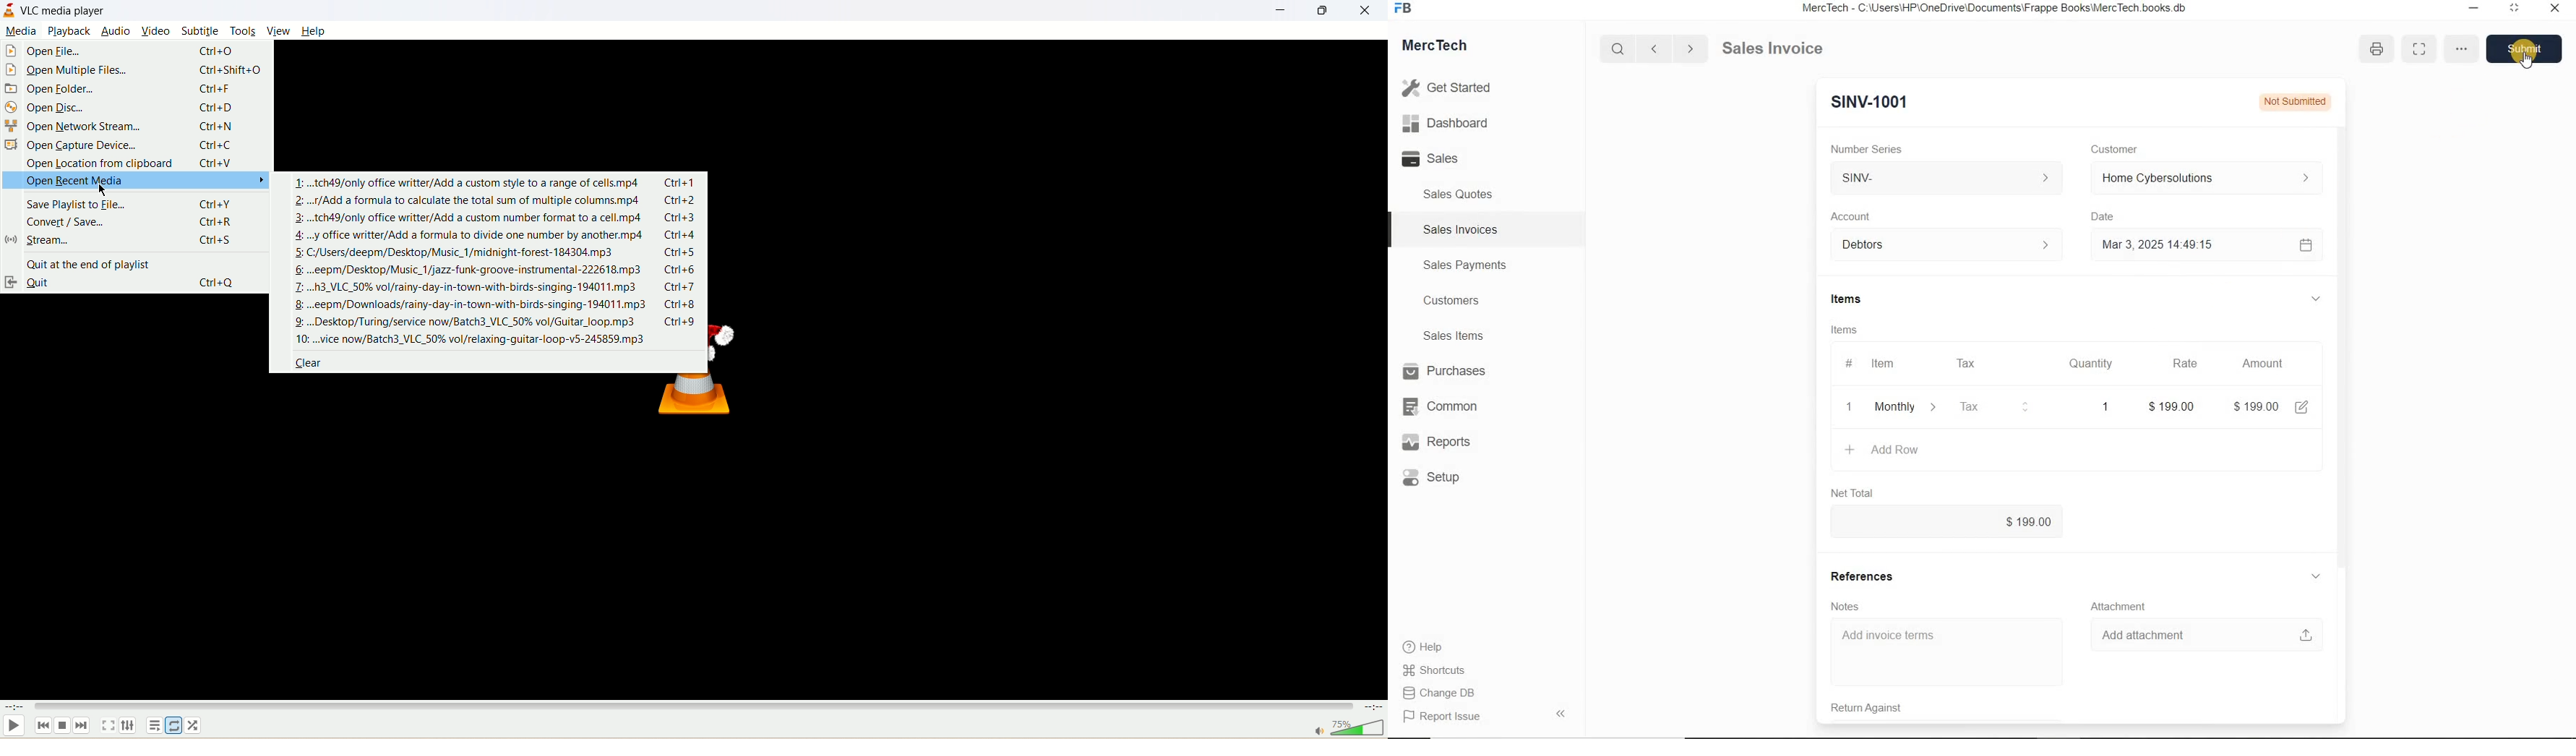 The image size is (2576, 756). What do you see at coordinates (61, 727) in the screenshot?
I see `stop` at bounding box center [61, 727].